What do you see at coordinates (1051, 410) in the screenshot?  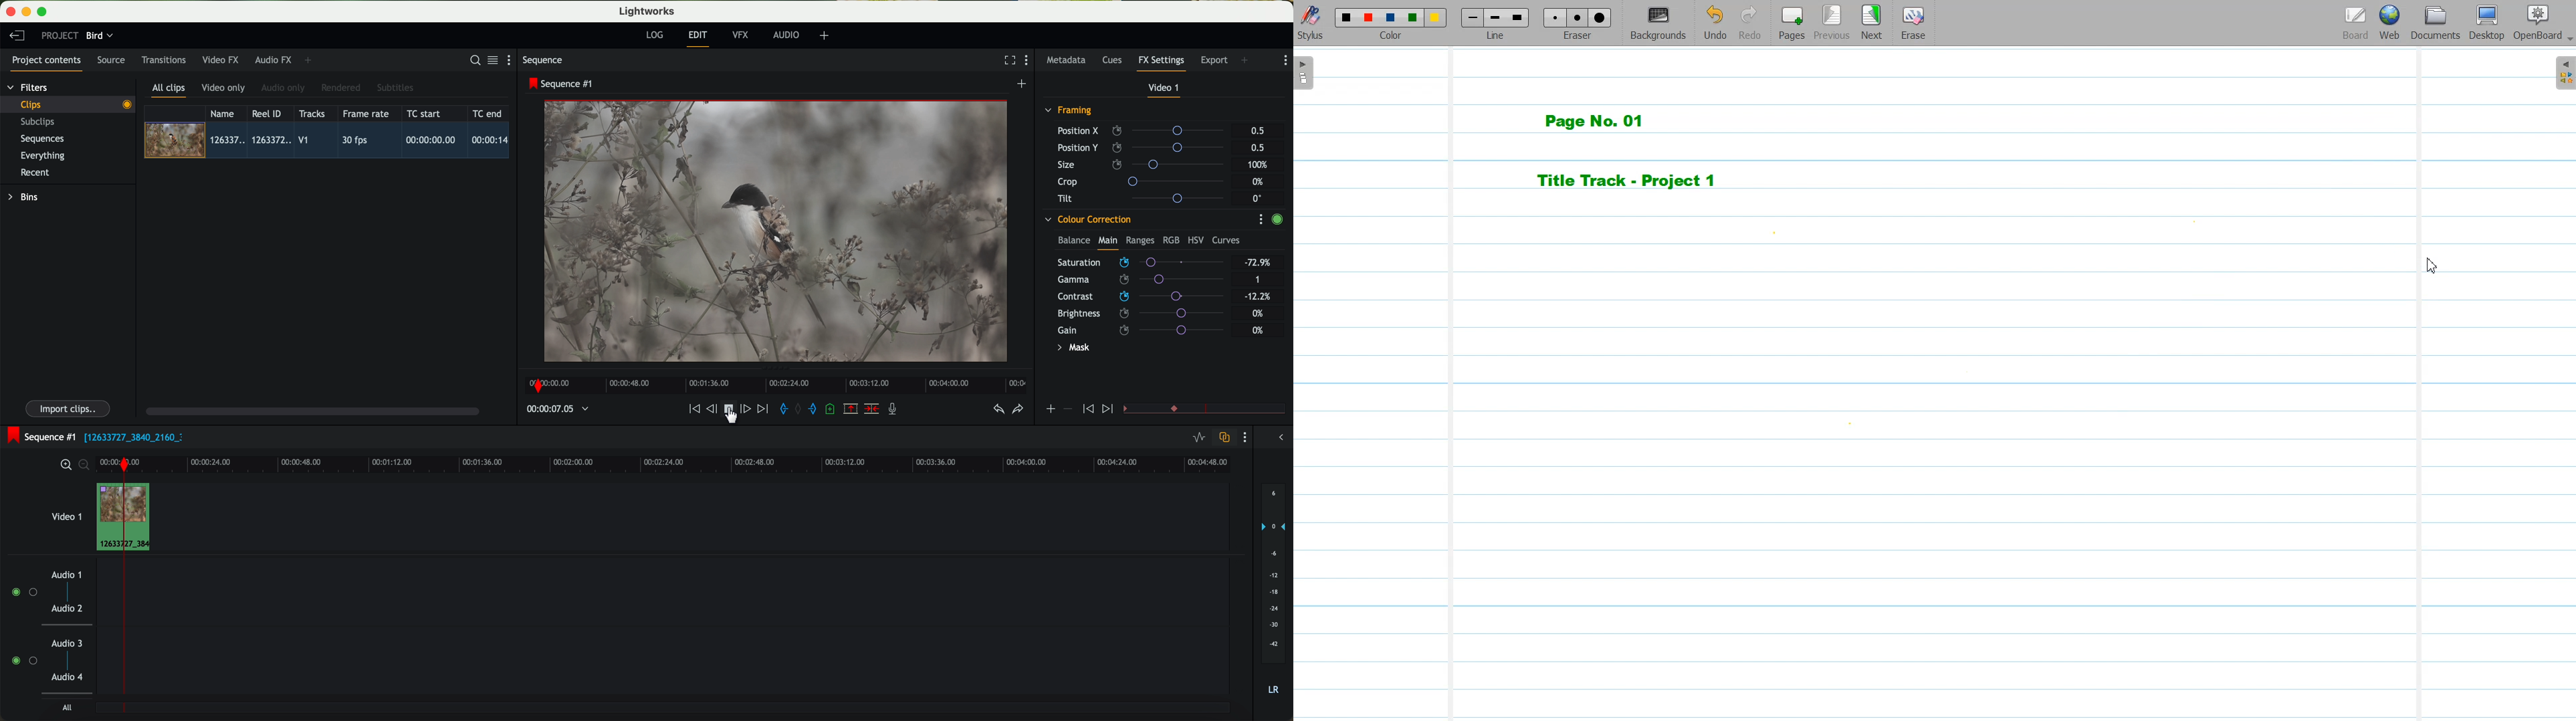 I see `icon` at bounding box center [1051, 410].